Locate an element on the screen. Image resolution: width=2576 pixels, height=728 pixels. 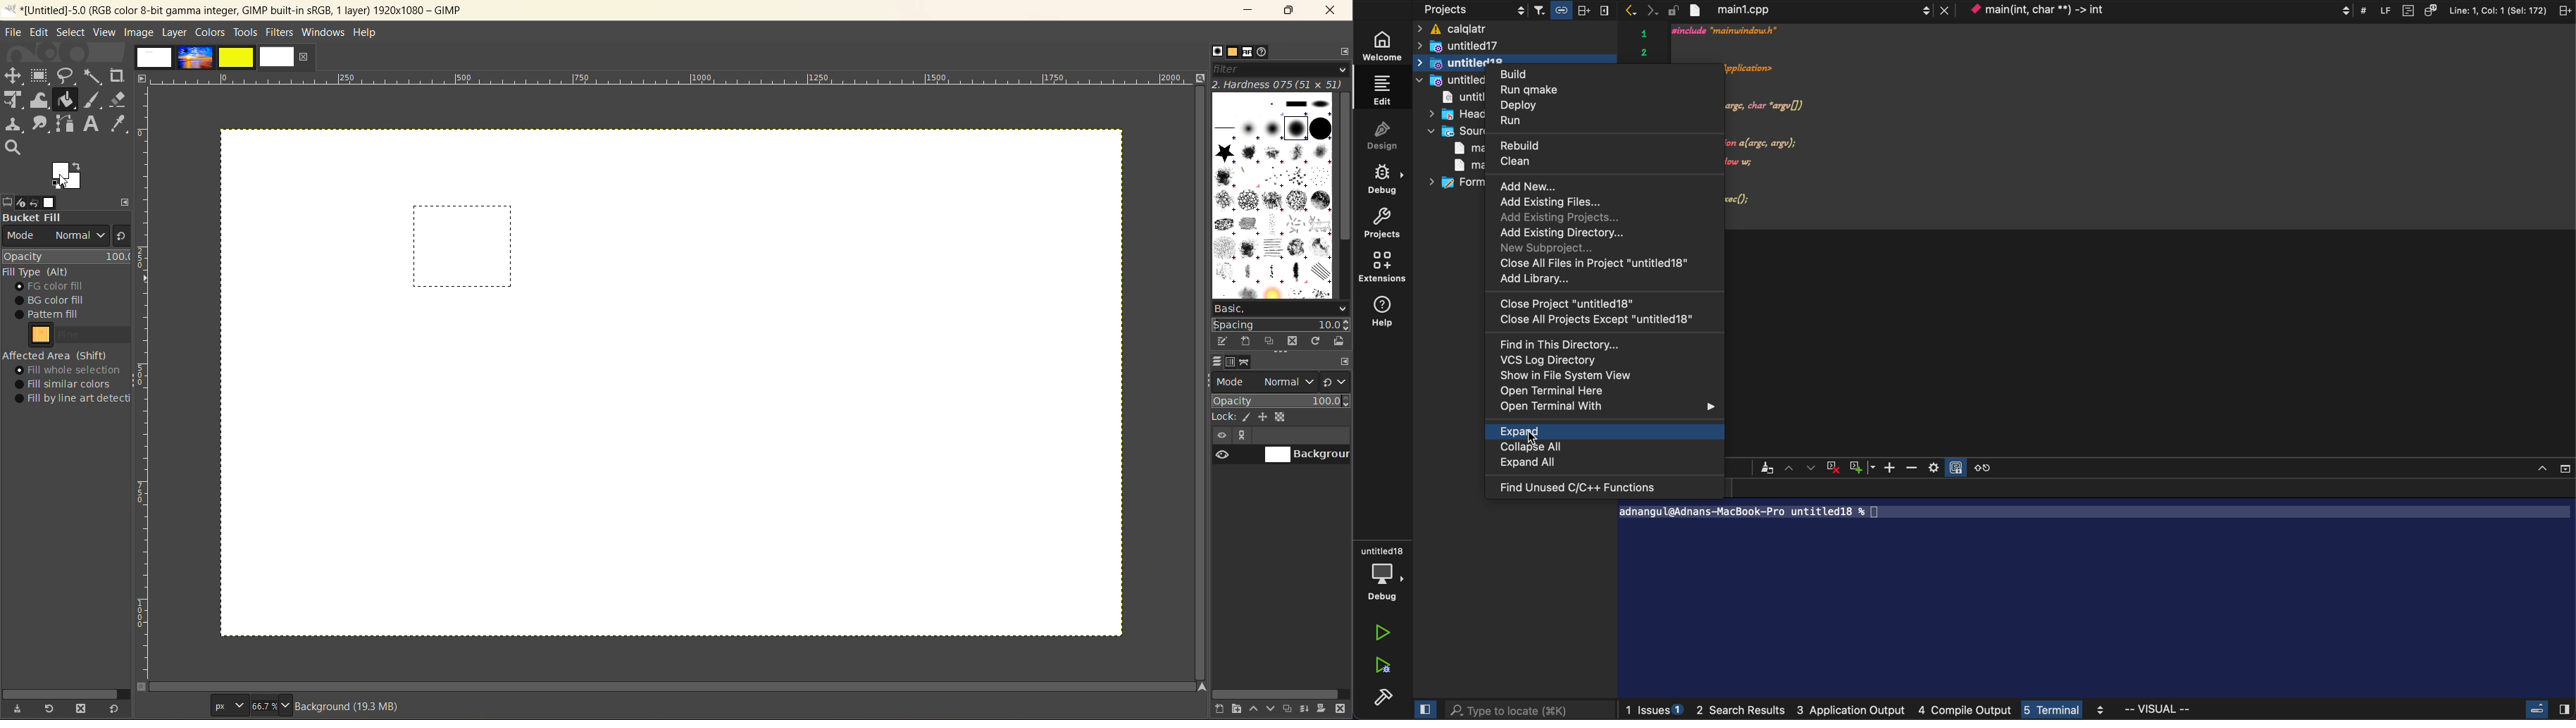
headers is located at coordinates (1458, 113).